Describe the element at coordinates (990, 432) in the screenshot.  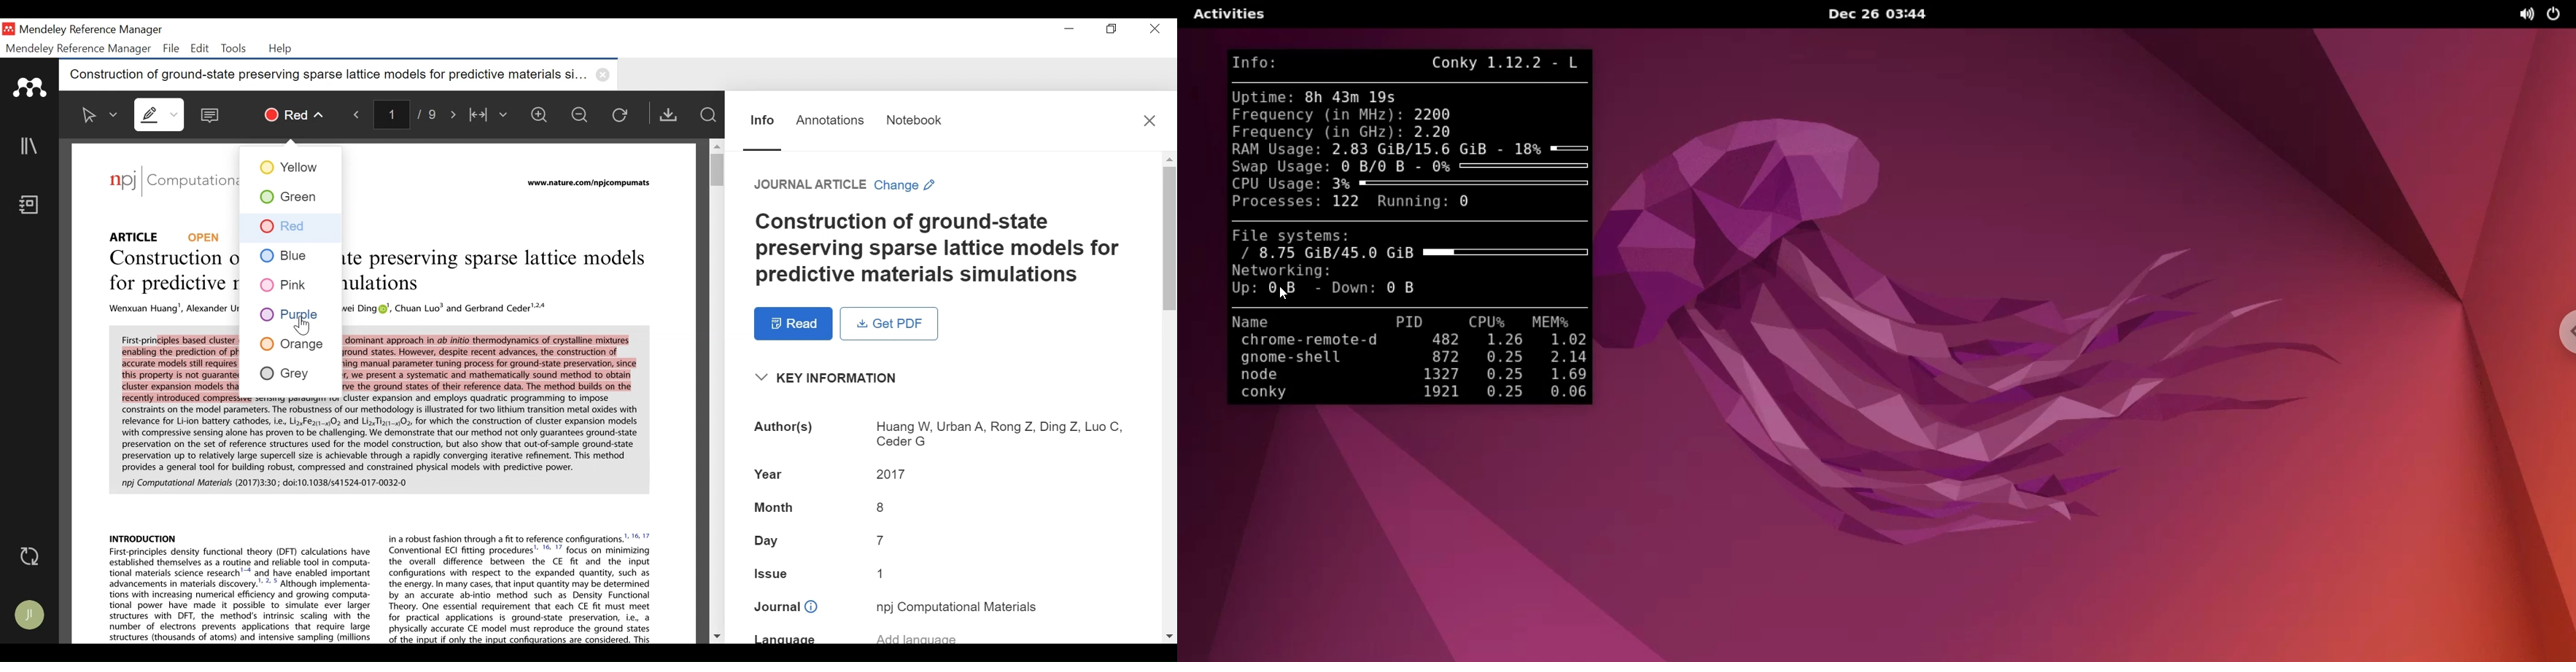
I see `Huang W, Urban A, Rong Z, Ding Z, Luo C,
Ceder G` at that location.